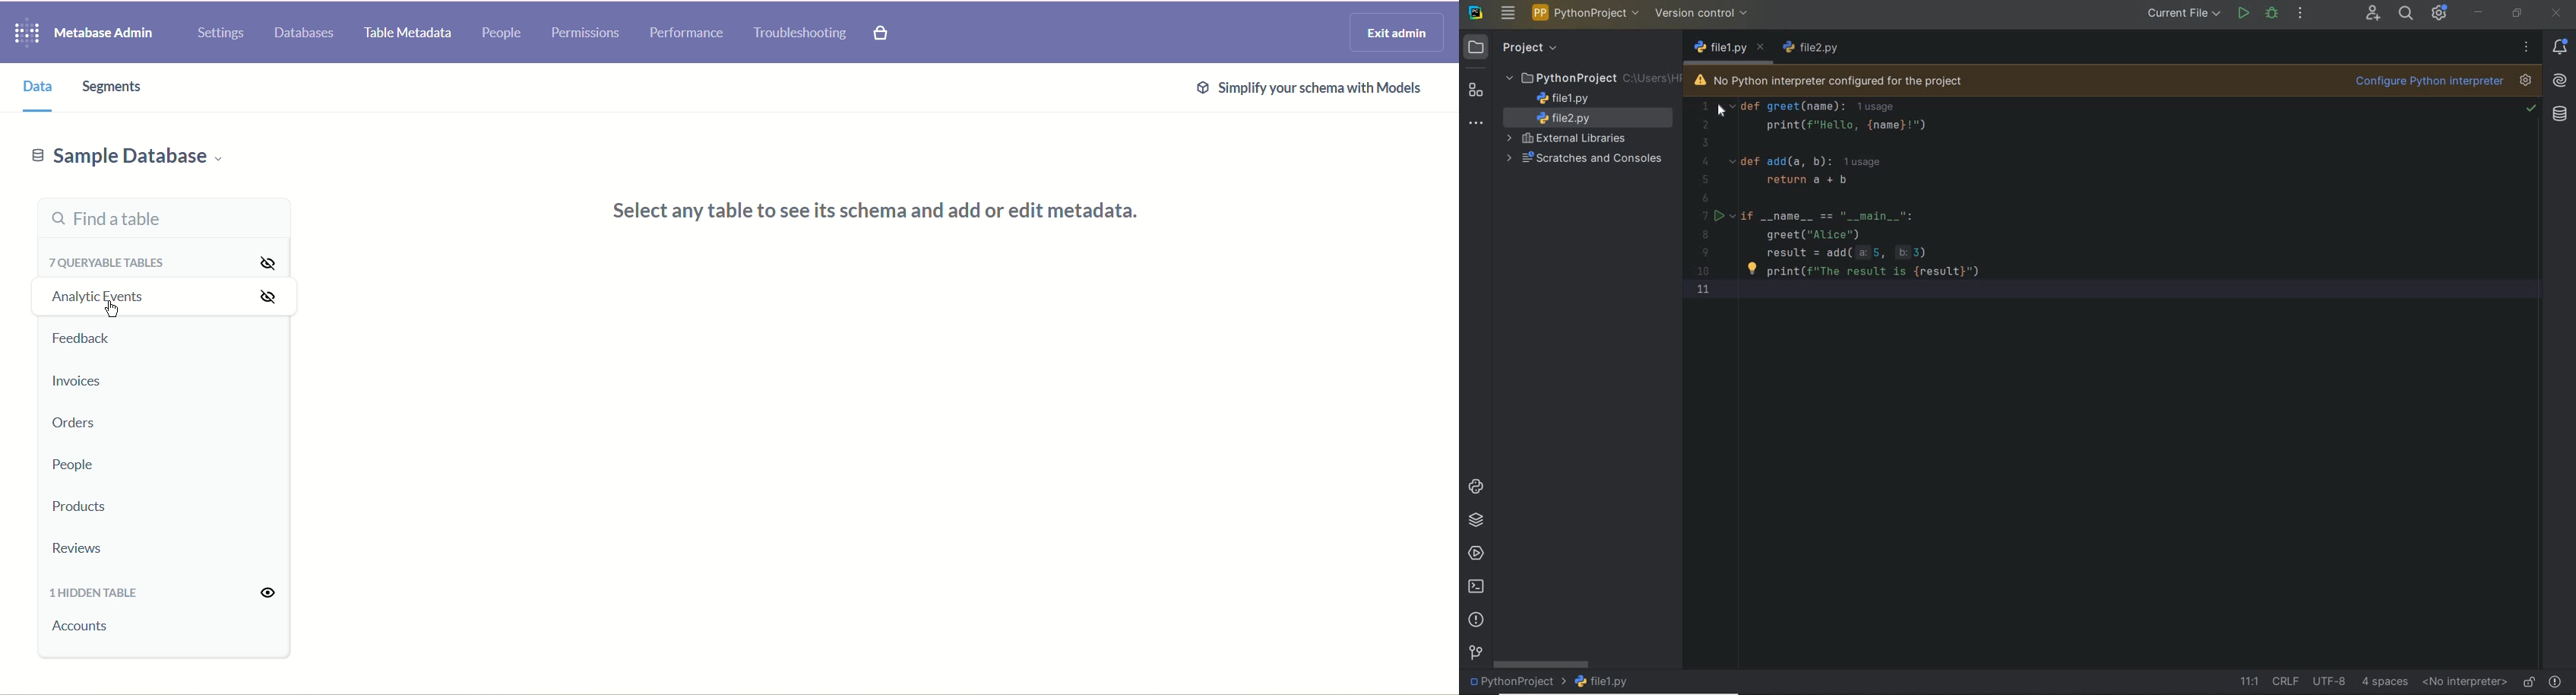 The width and height of the screenshot is (2576, 700). I want to click on structure, so click(1479, 92).